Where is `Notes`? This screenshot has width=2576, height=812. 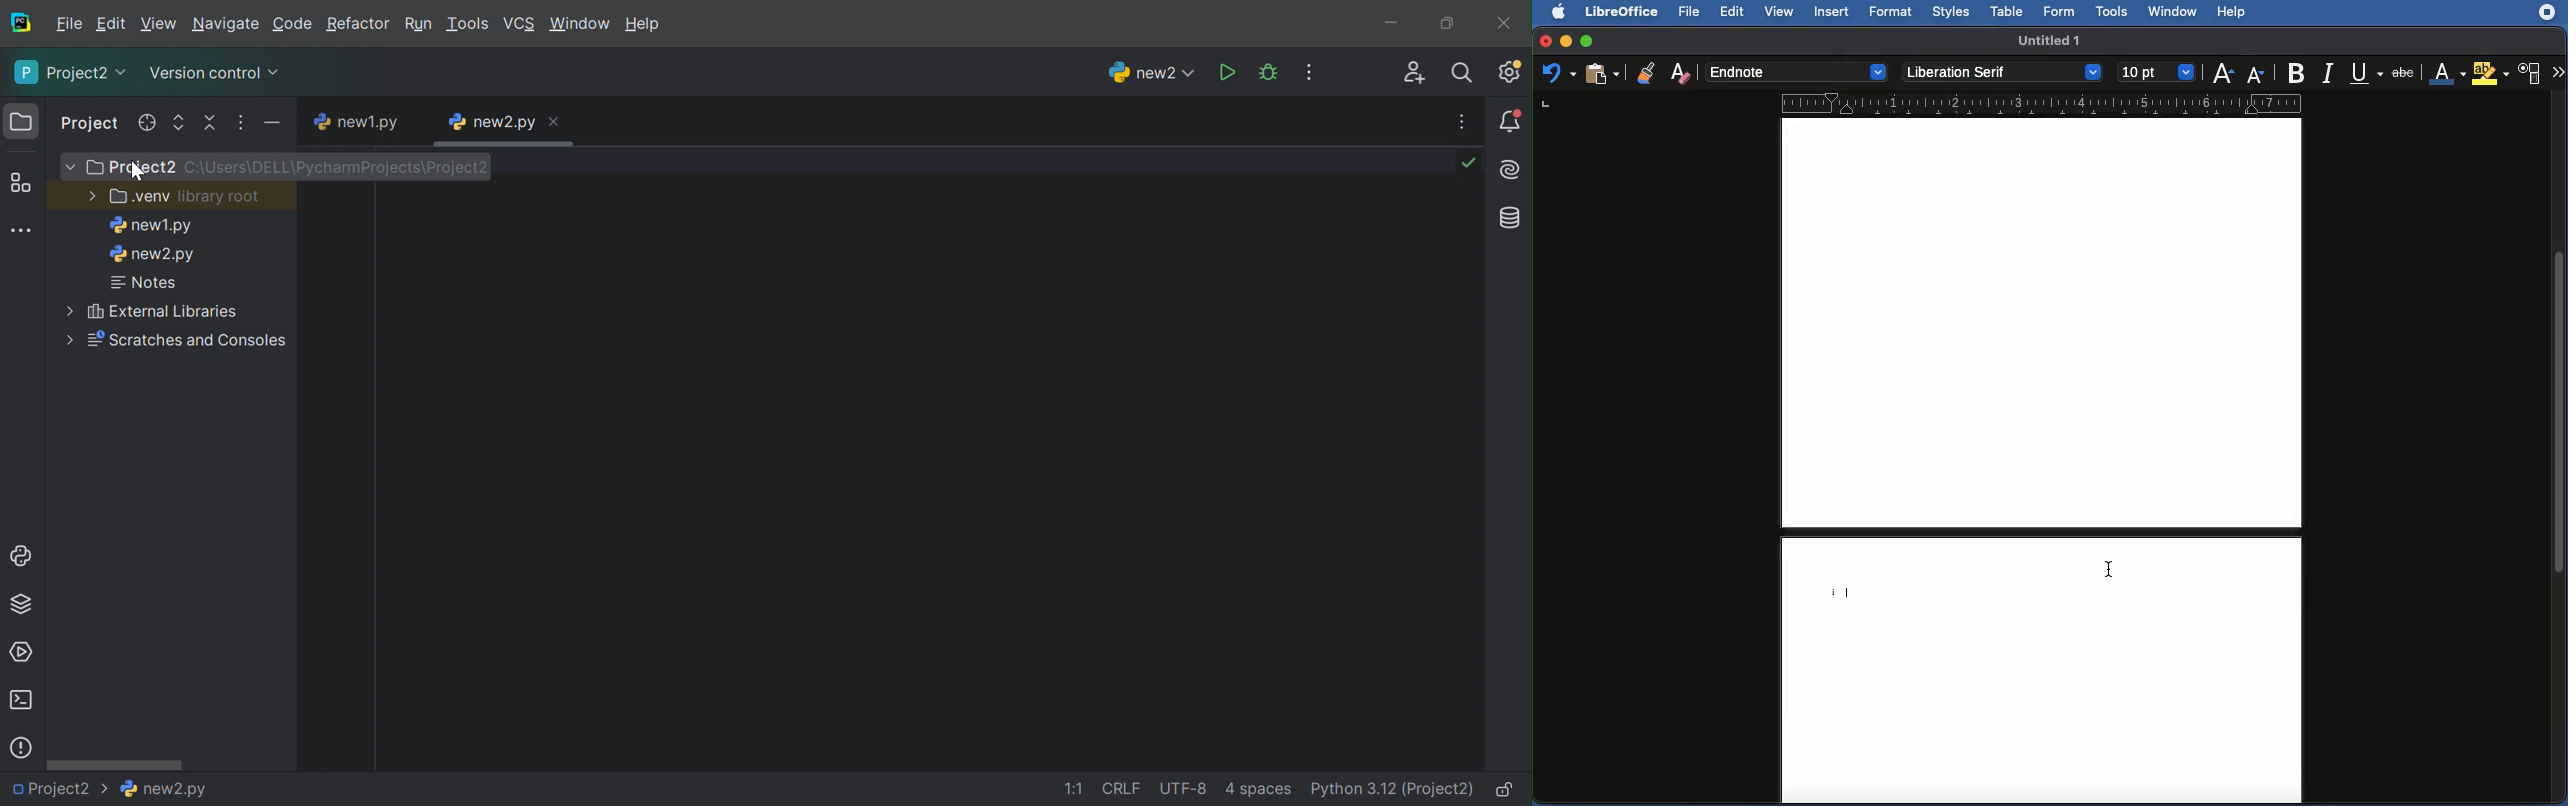
Notes is located at coordinates (146, 283).